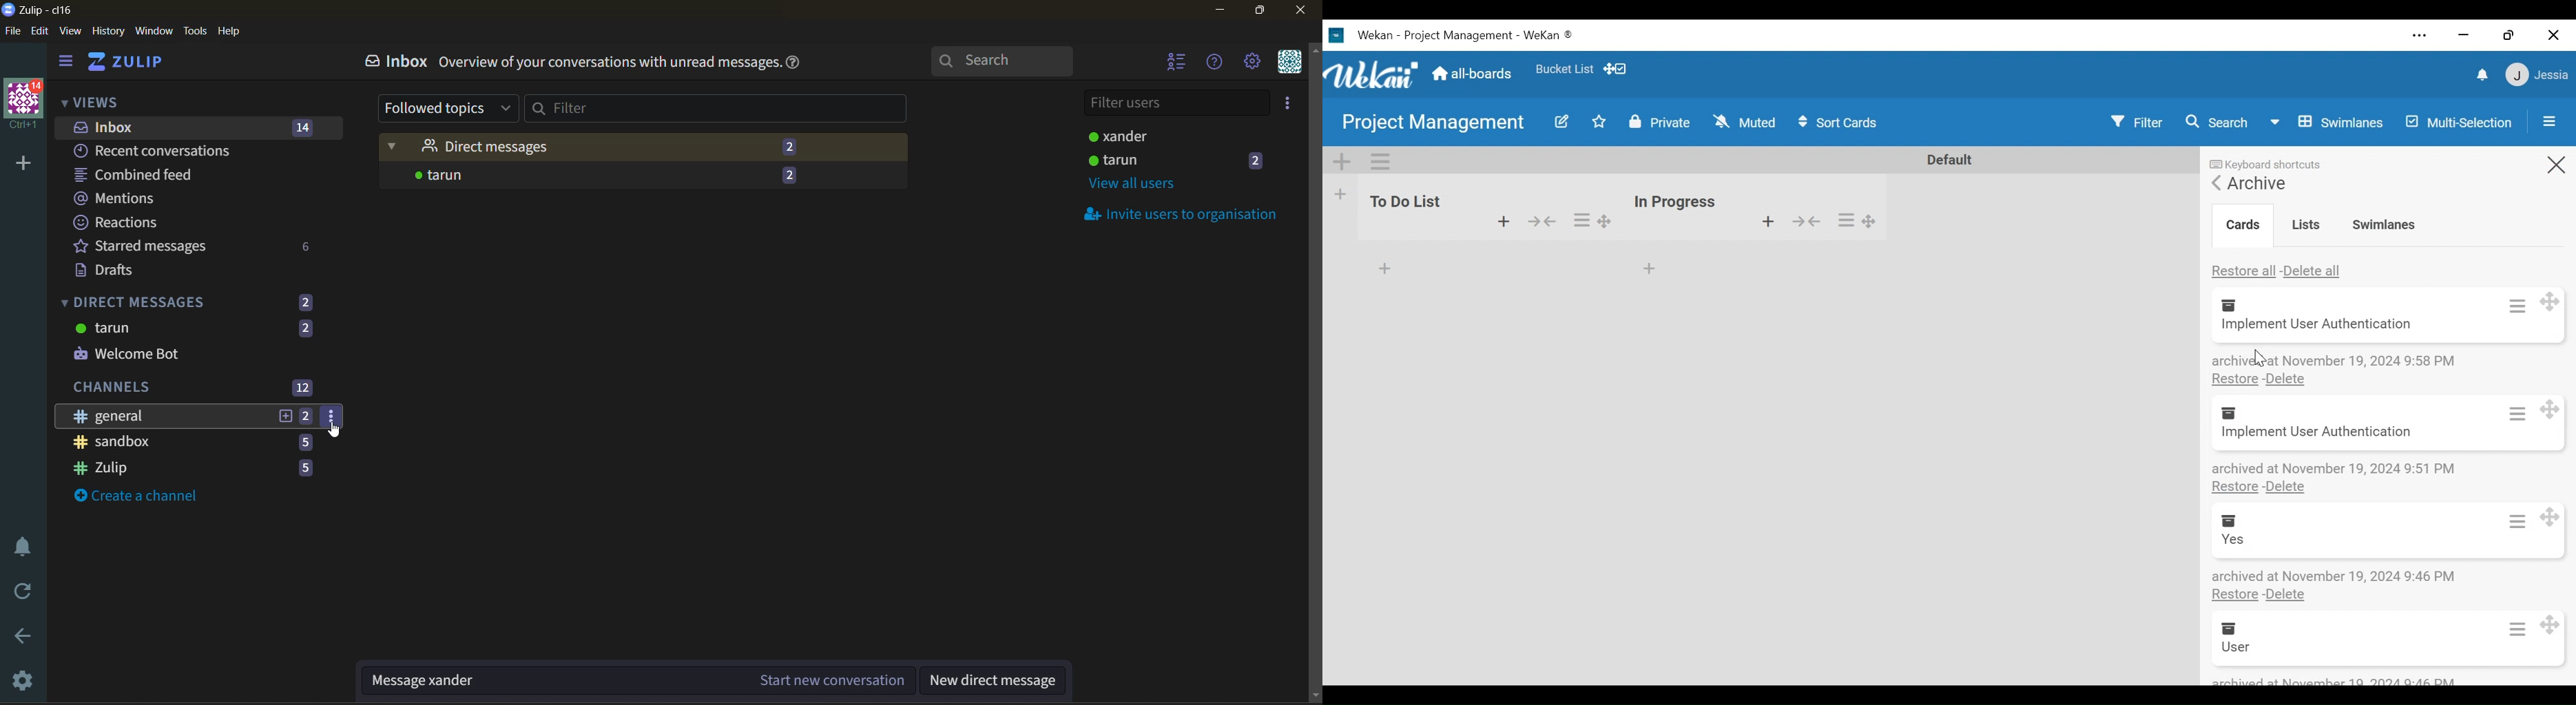  Describe the element at coordinates (2286, 595) in the screenshot. I see `Delete` at that location.